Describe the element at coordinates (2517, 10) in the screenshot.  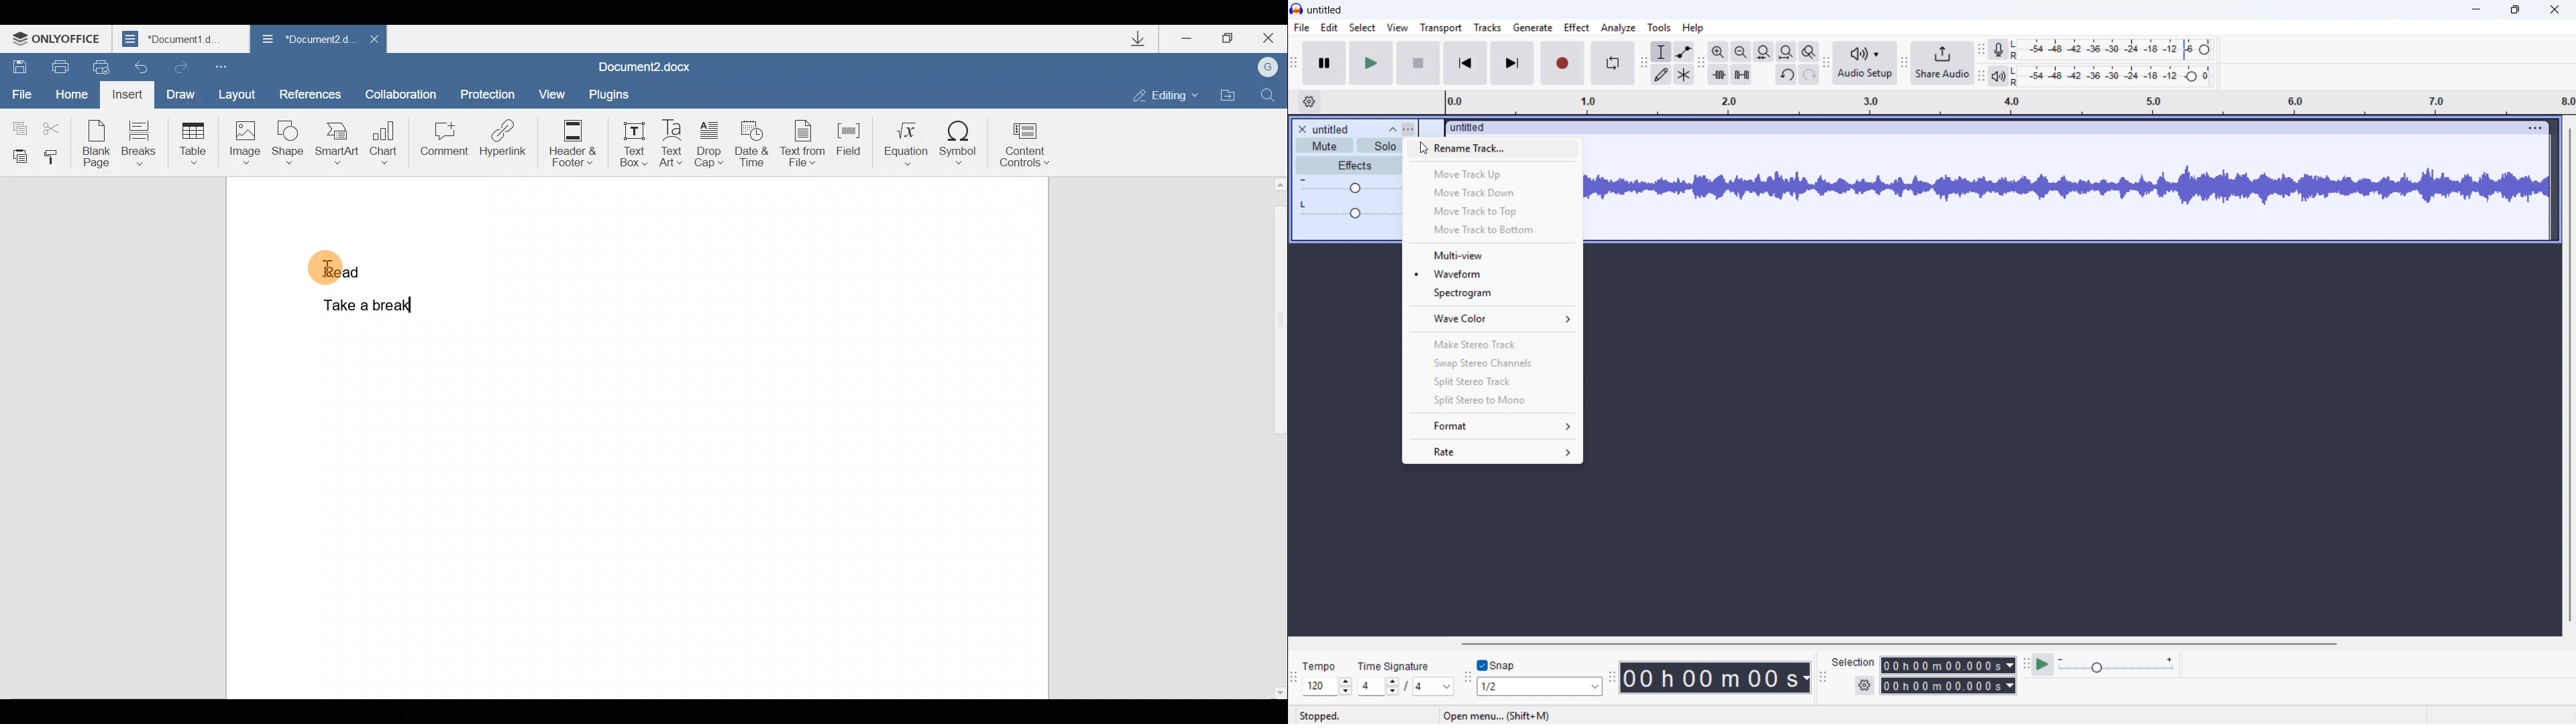
I see `maximise` at that location.